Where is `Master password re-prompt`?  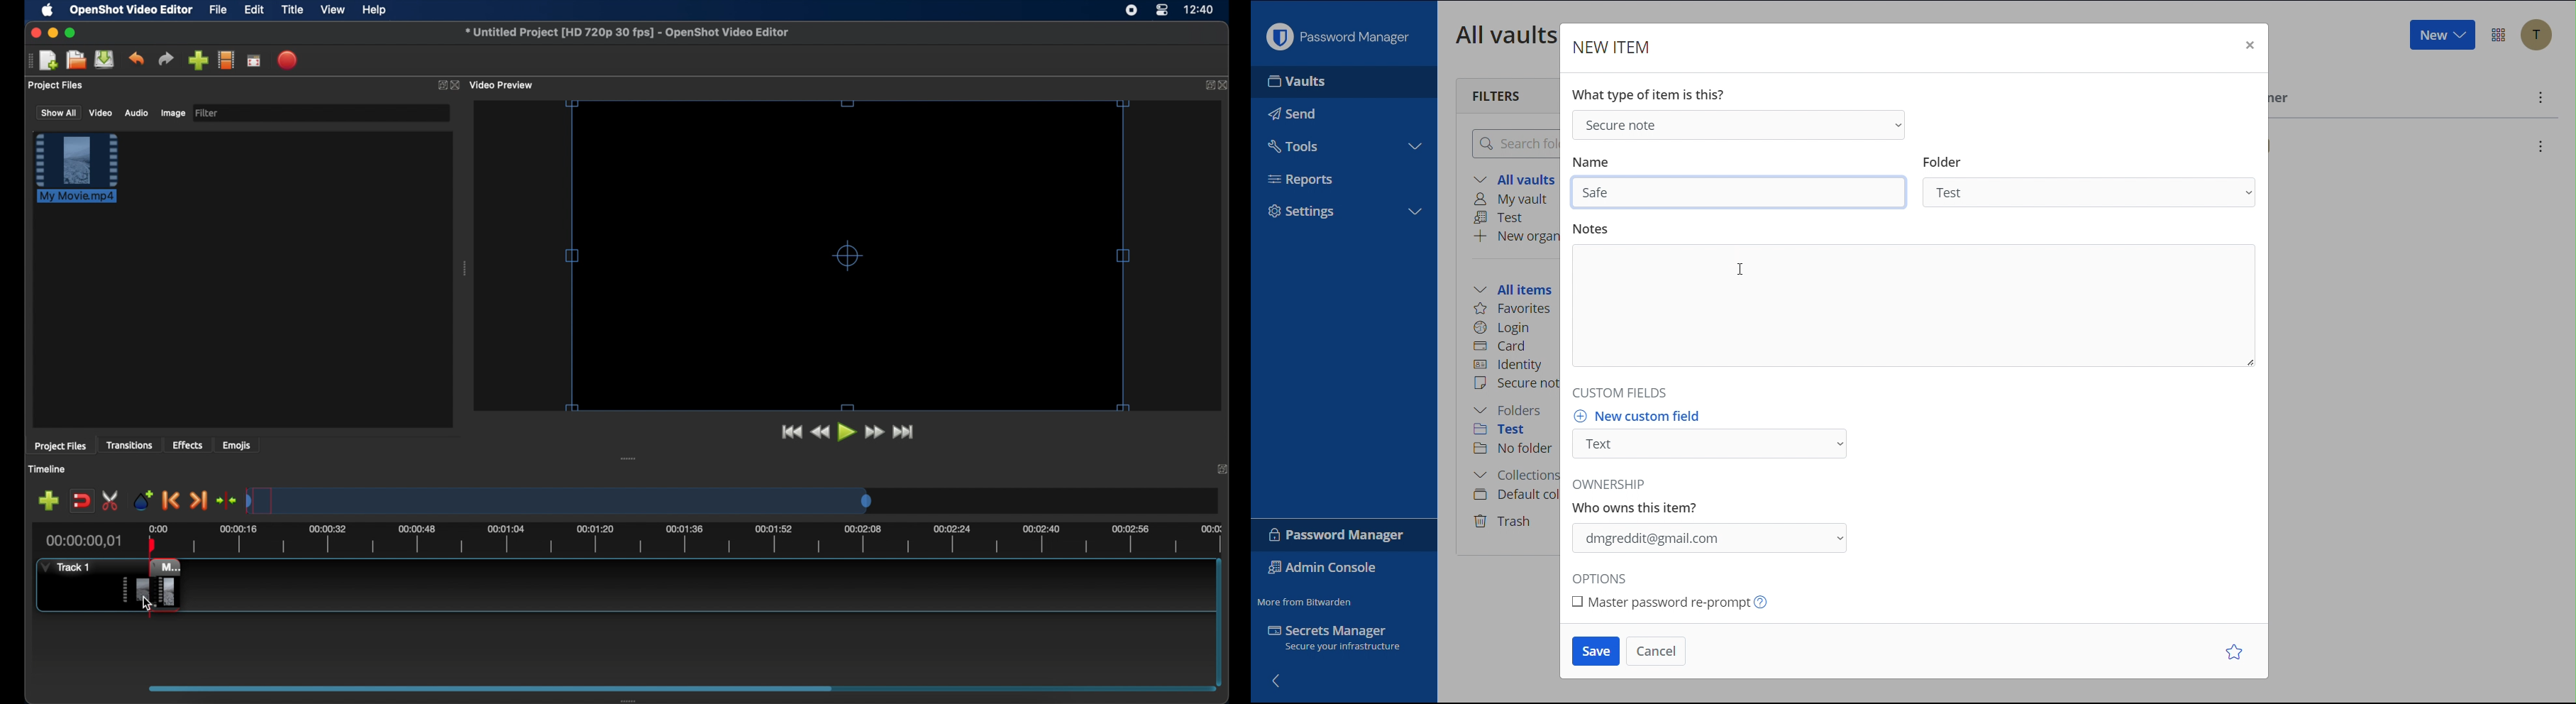 Master password re-prompt is located at coordinates (1688, 603).